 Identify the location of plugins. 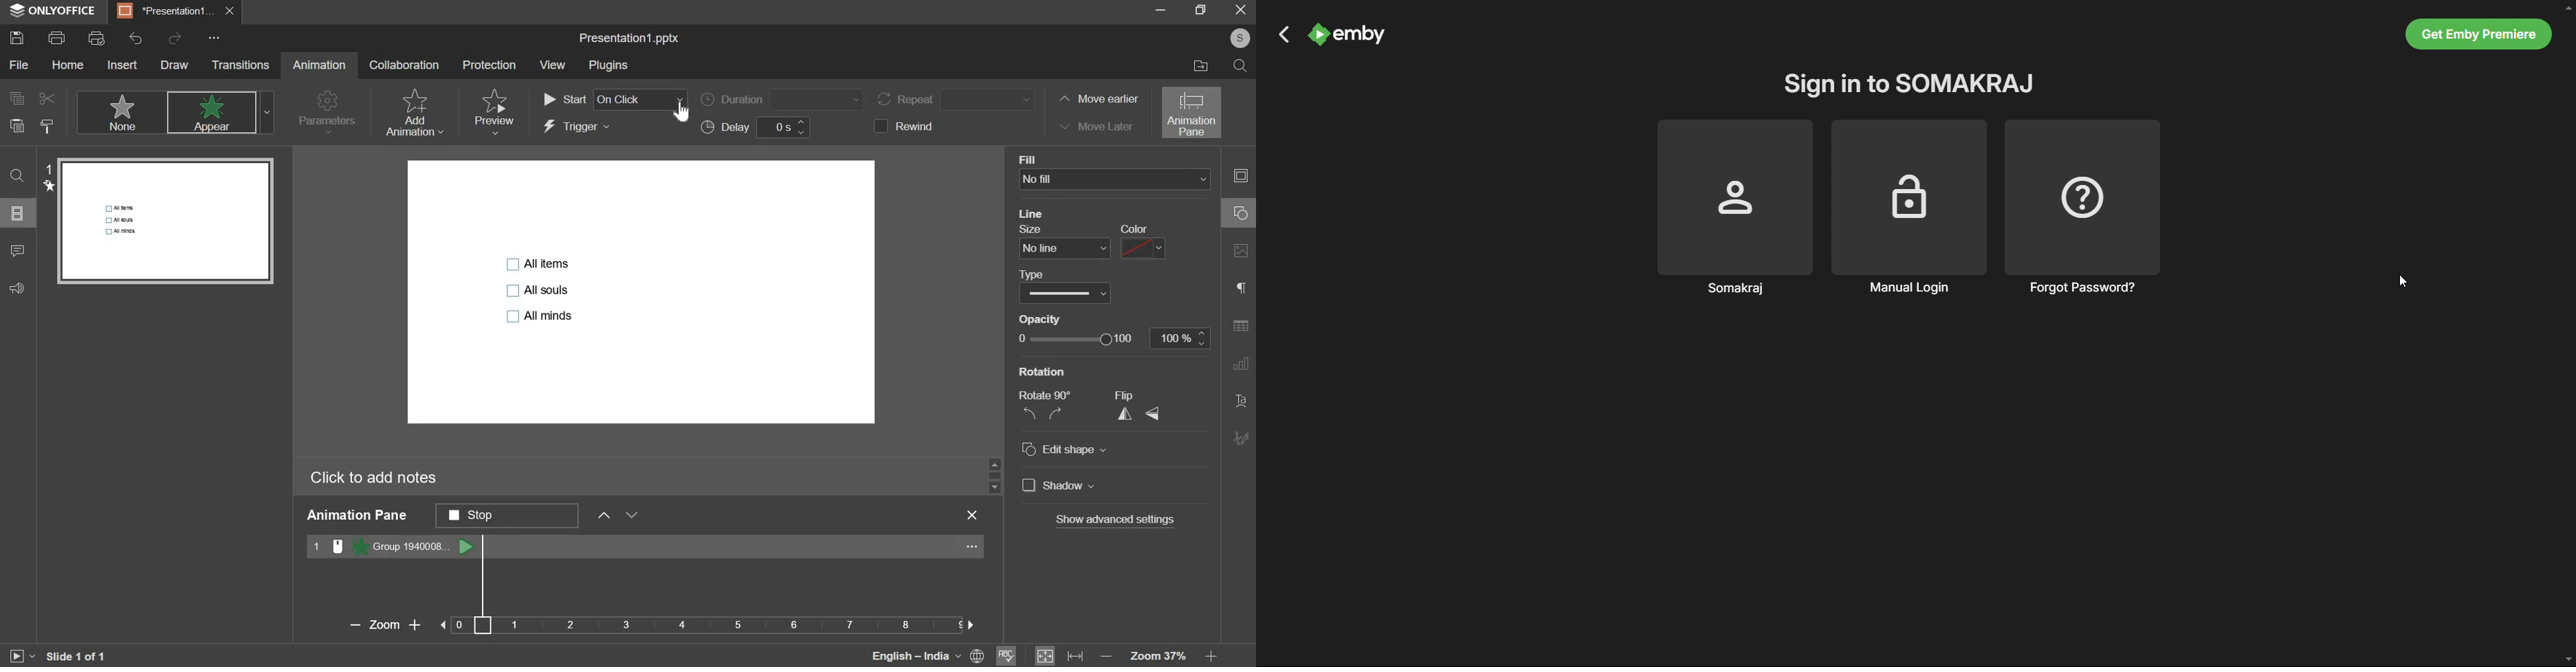
(607, 66).